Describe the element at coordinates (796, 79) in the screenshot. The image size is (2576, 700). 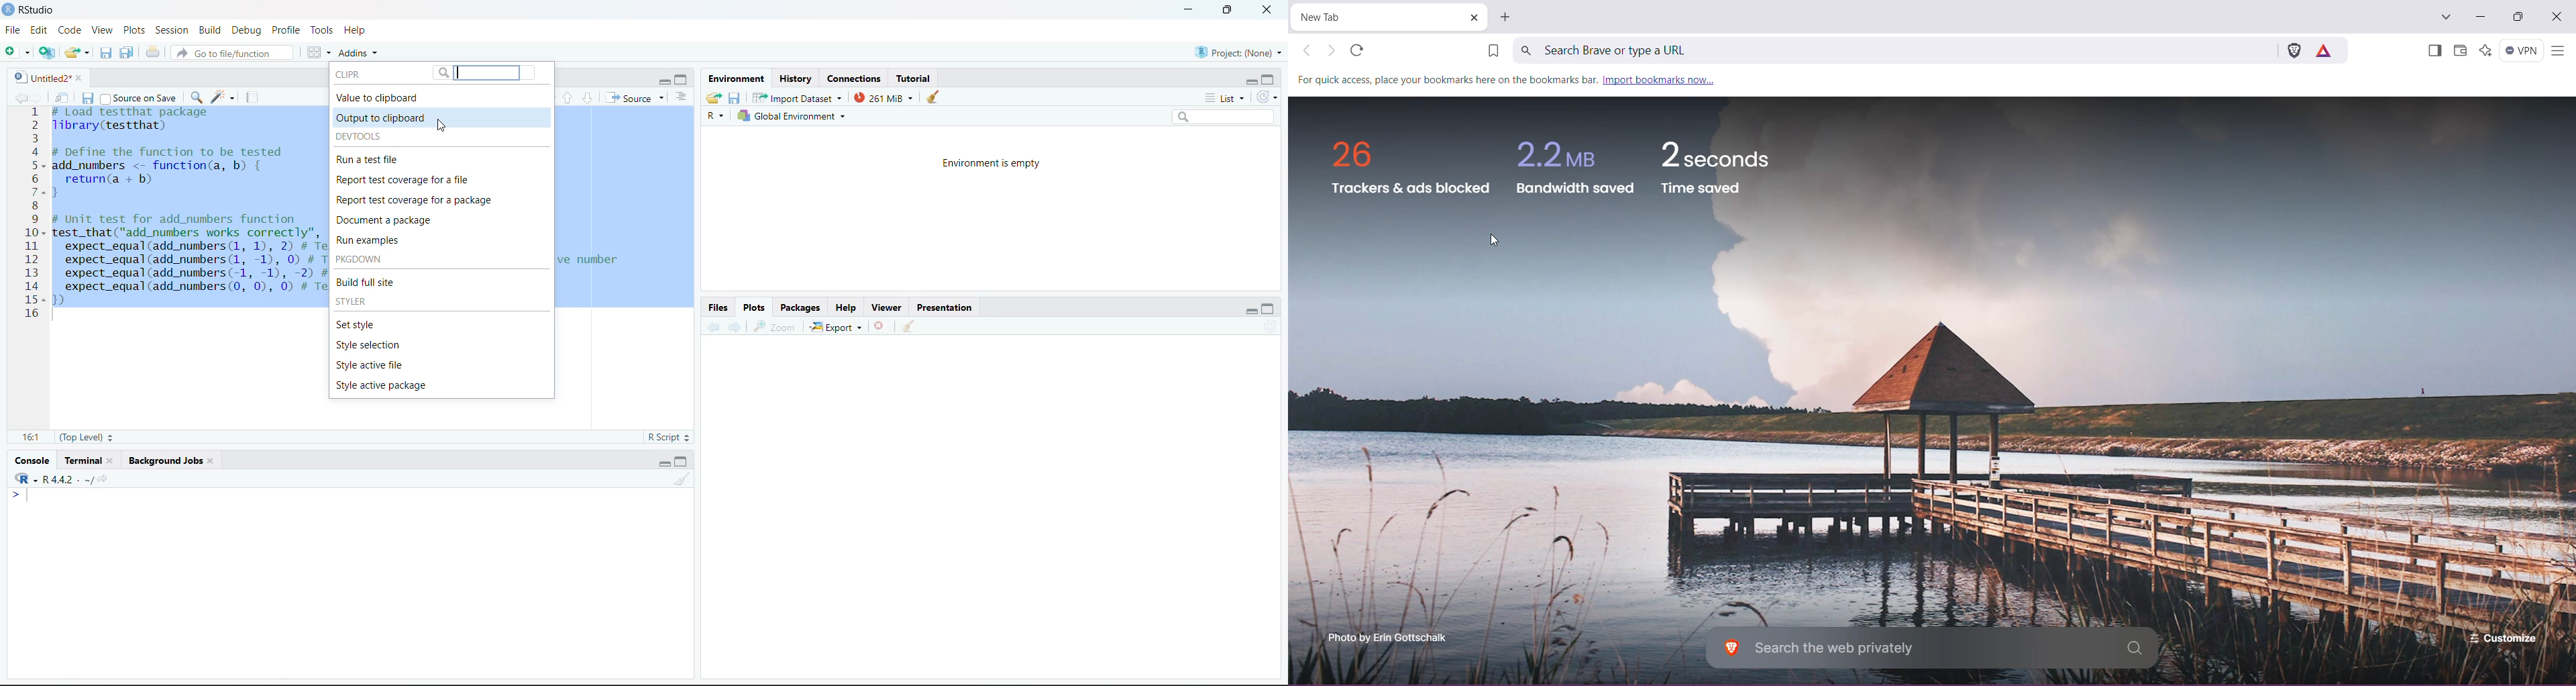
I see `History` at that location.